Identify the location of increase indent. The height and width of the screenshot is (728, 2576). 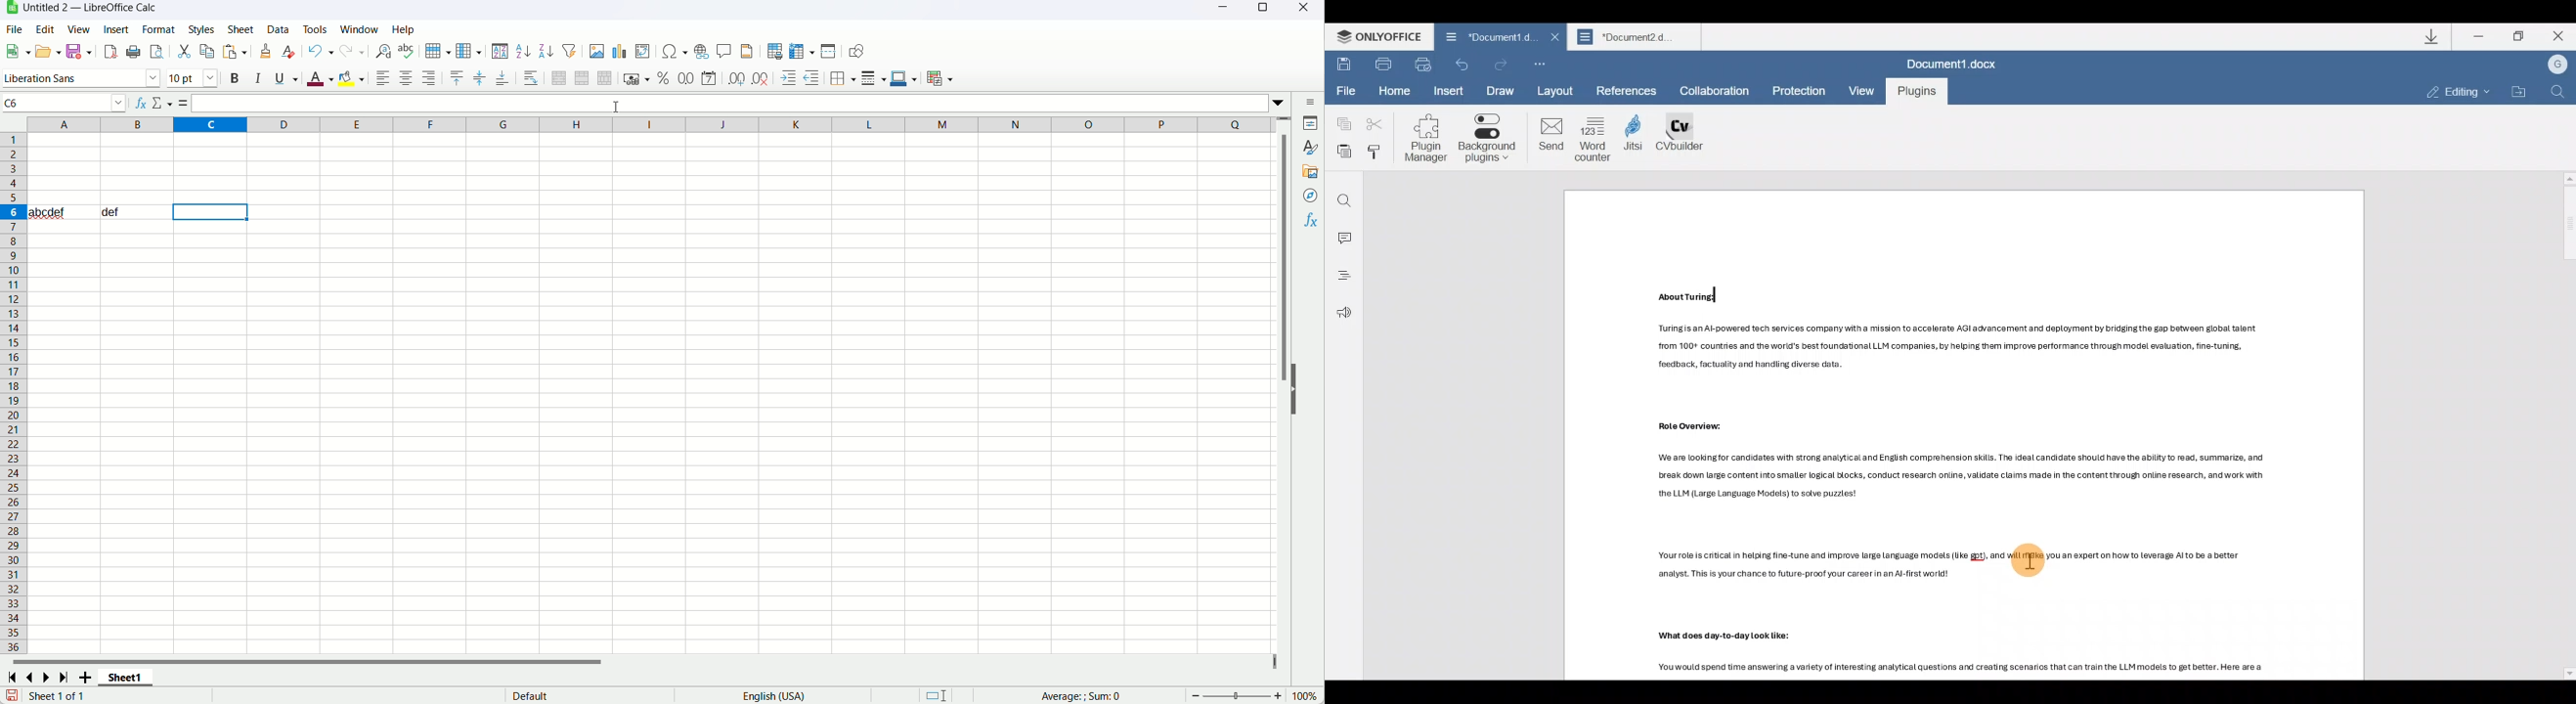
(789, 78).